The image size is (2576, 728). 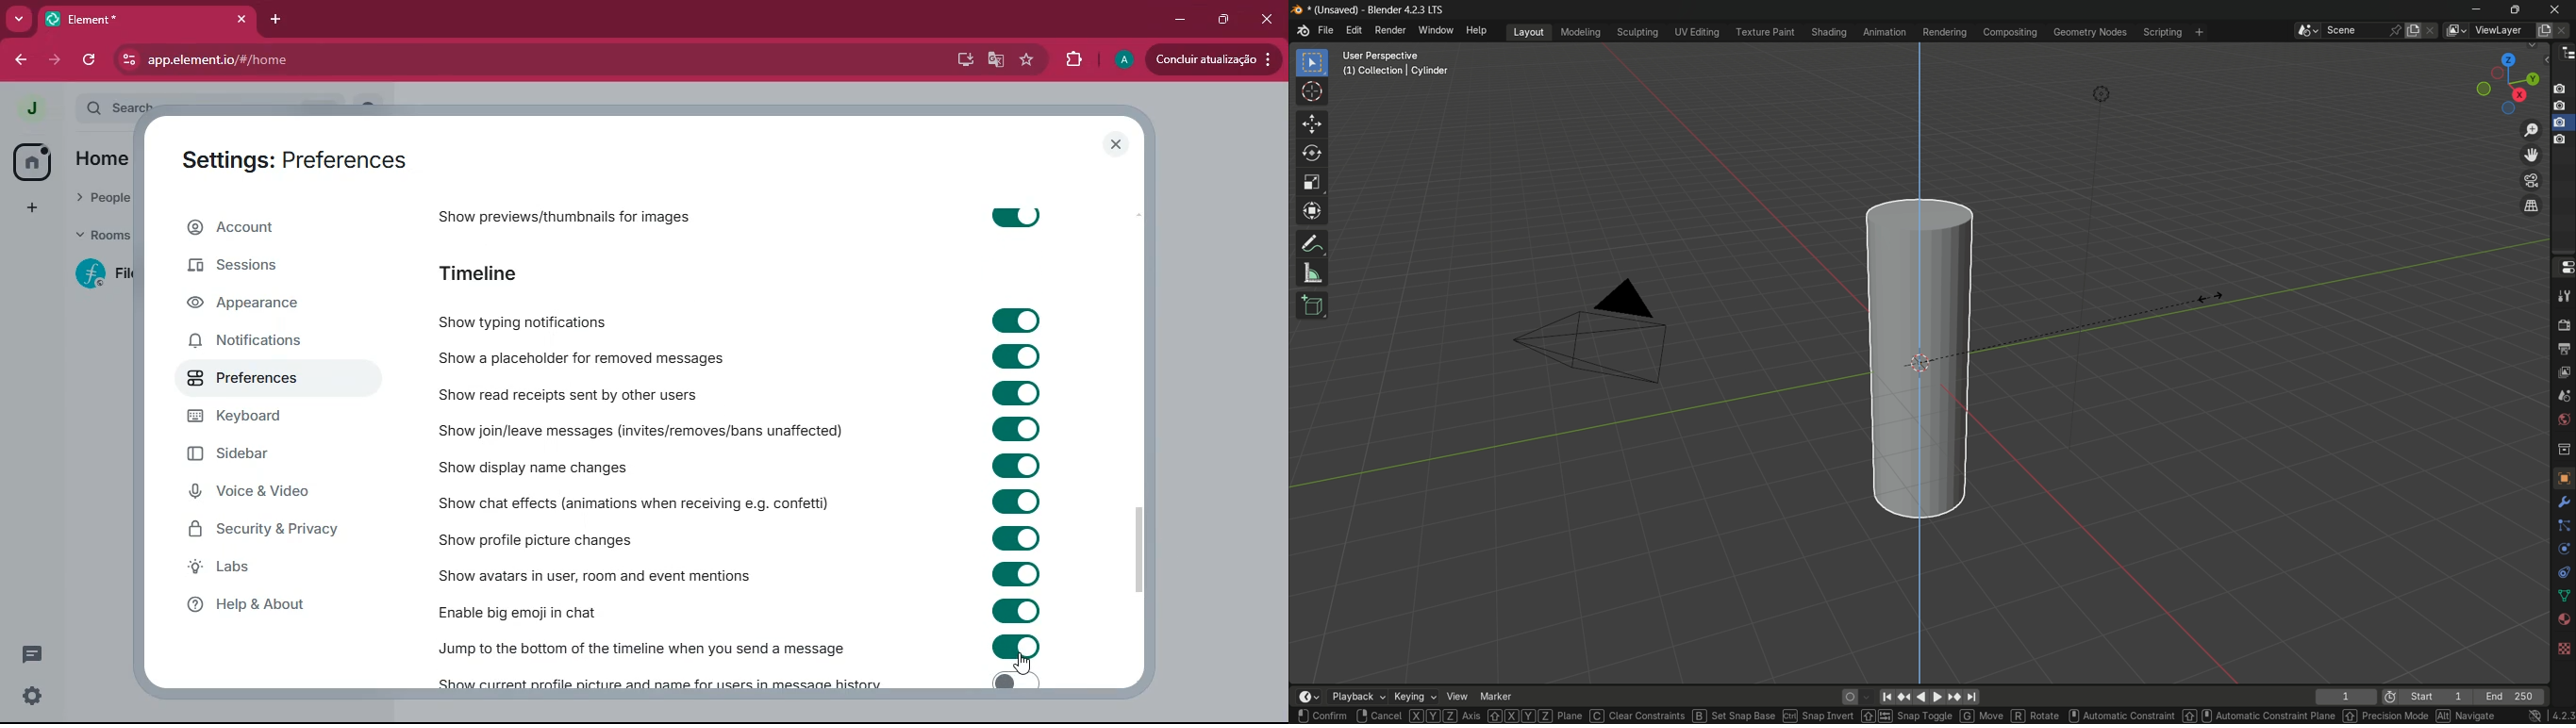 What do you see at coordinates (1312, 184) in the screenshot?
I see `scale` at bounding box center [1312, 184].